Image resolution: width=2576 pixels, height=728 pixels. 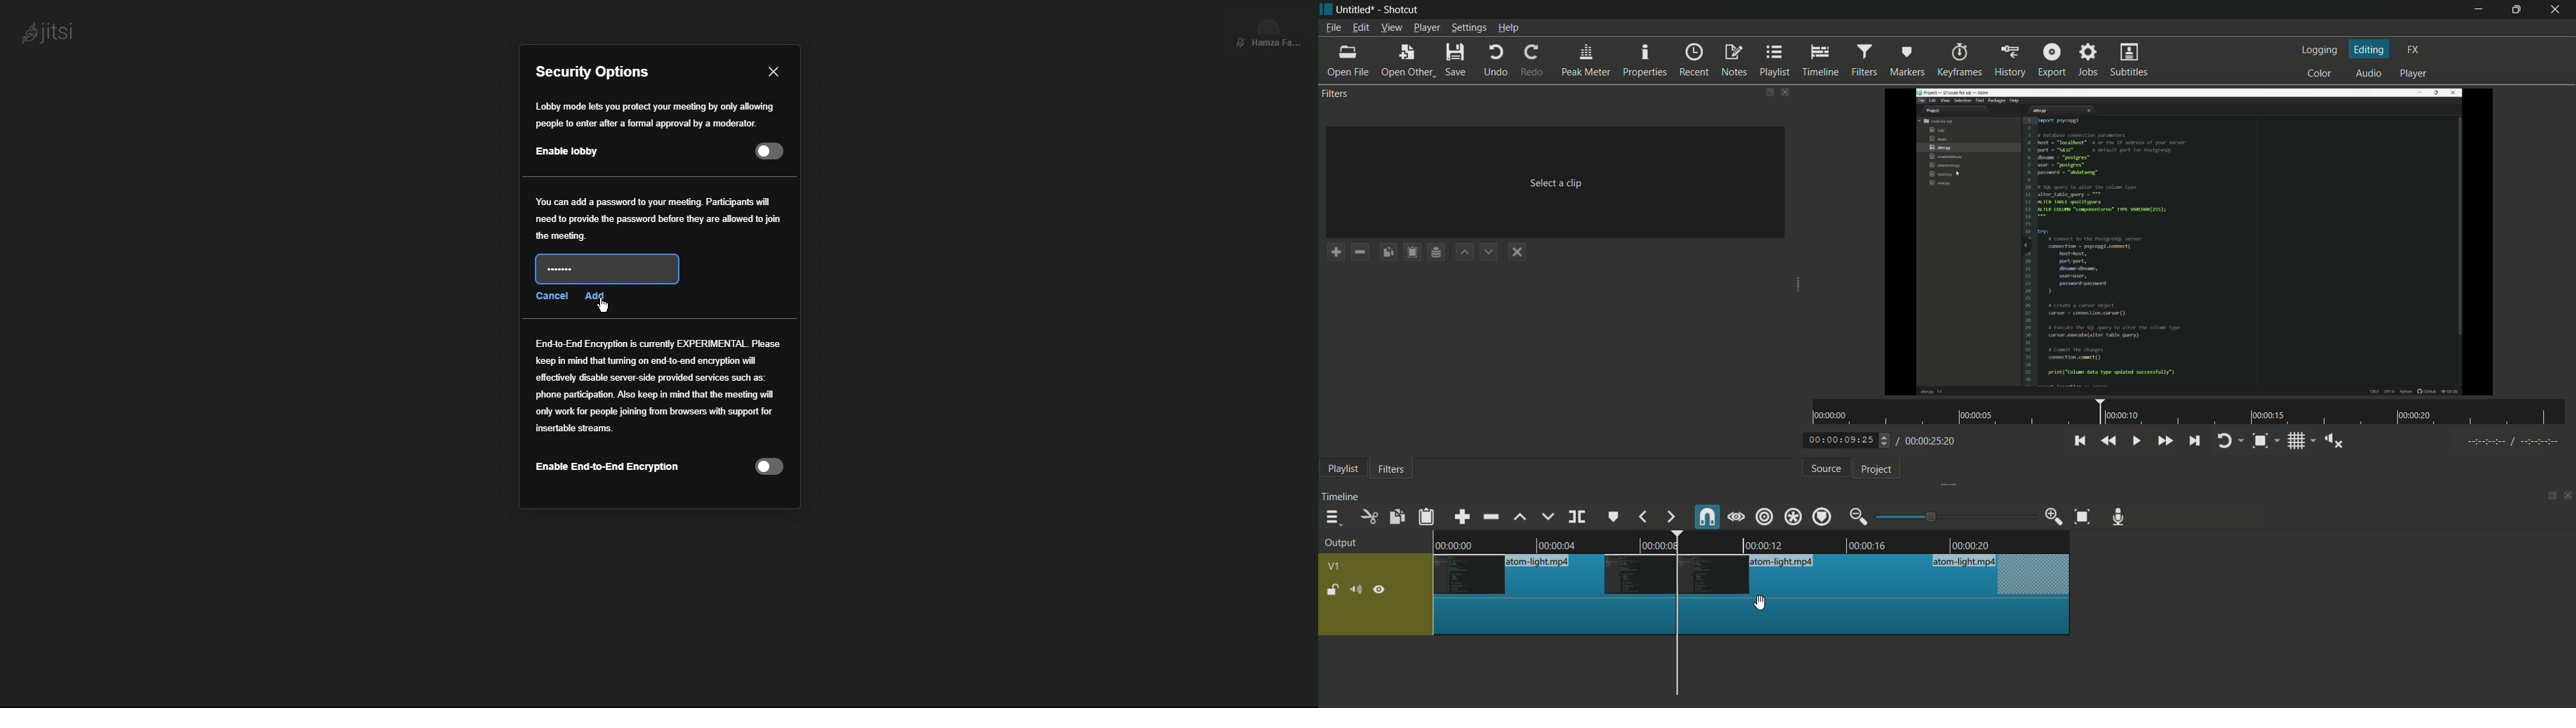 I want to click on deselect the filter, so click(x=1520, y=252).